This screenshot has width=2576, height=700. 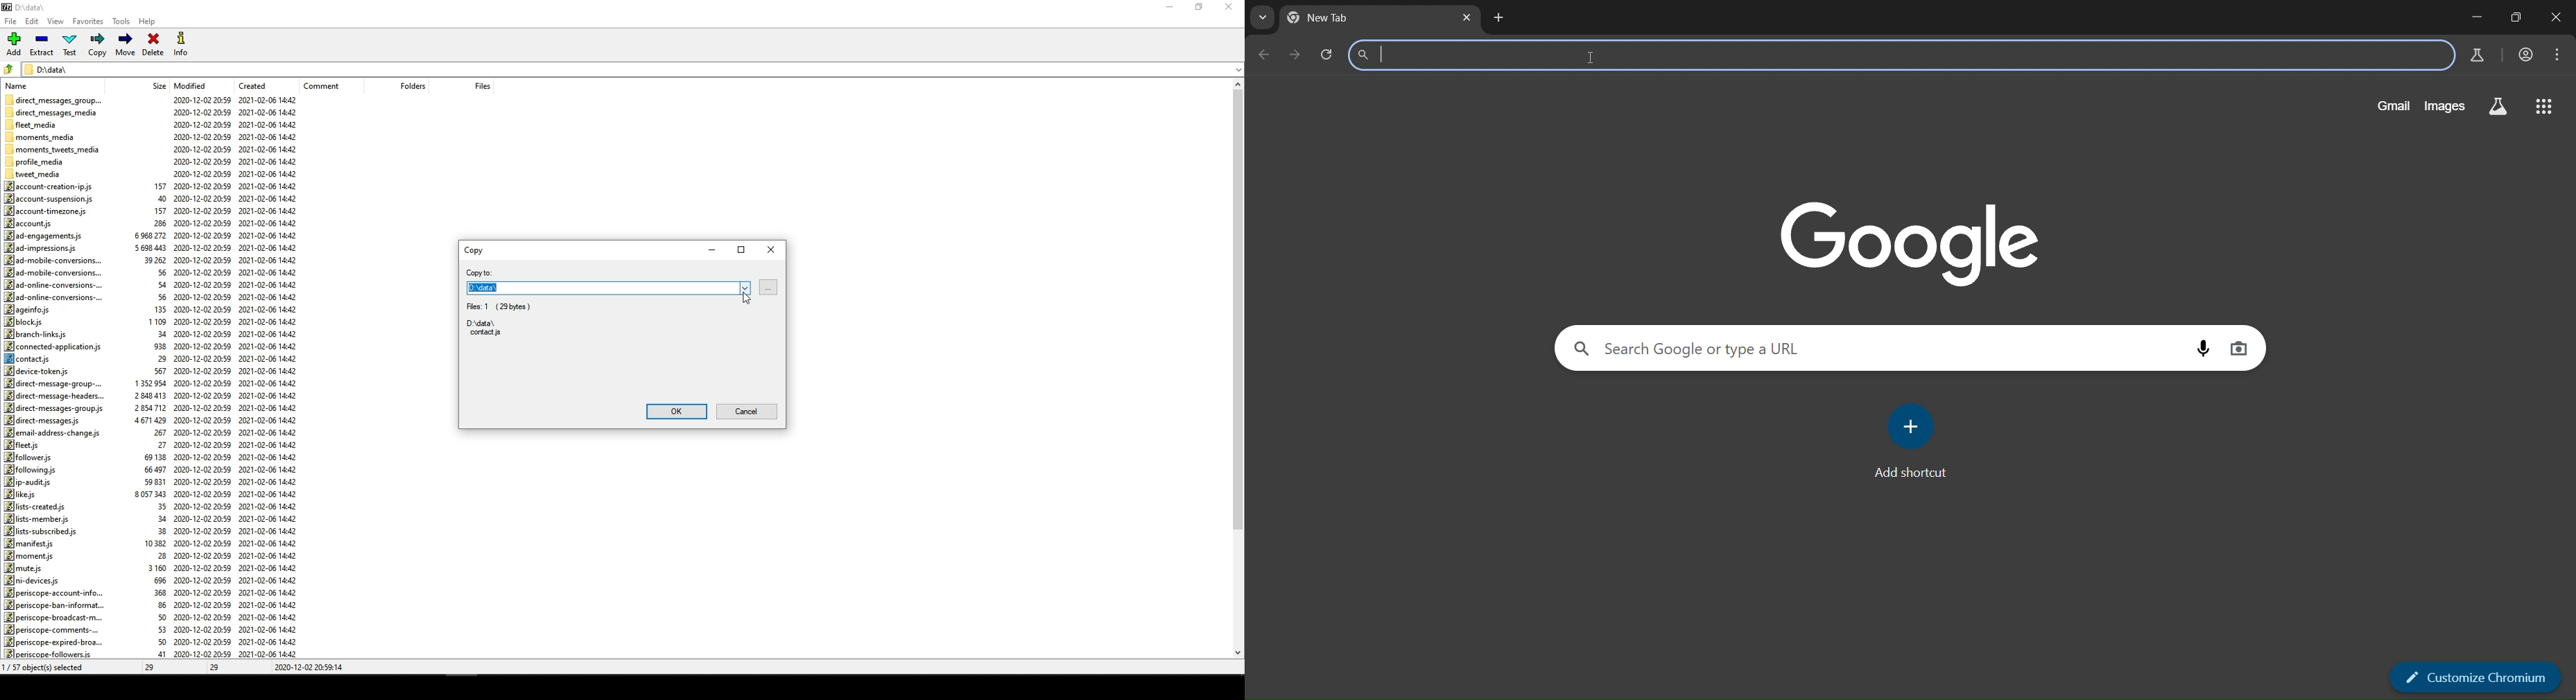 What do you see at coordinates (24, 445) in the screenshot?
I see `fleet.js` at bounding box center [24, 445].